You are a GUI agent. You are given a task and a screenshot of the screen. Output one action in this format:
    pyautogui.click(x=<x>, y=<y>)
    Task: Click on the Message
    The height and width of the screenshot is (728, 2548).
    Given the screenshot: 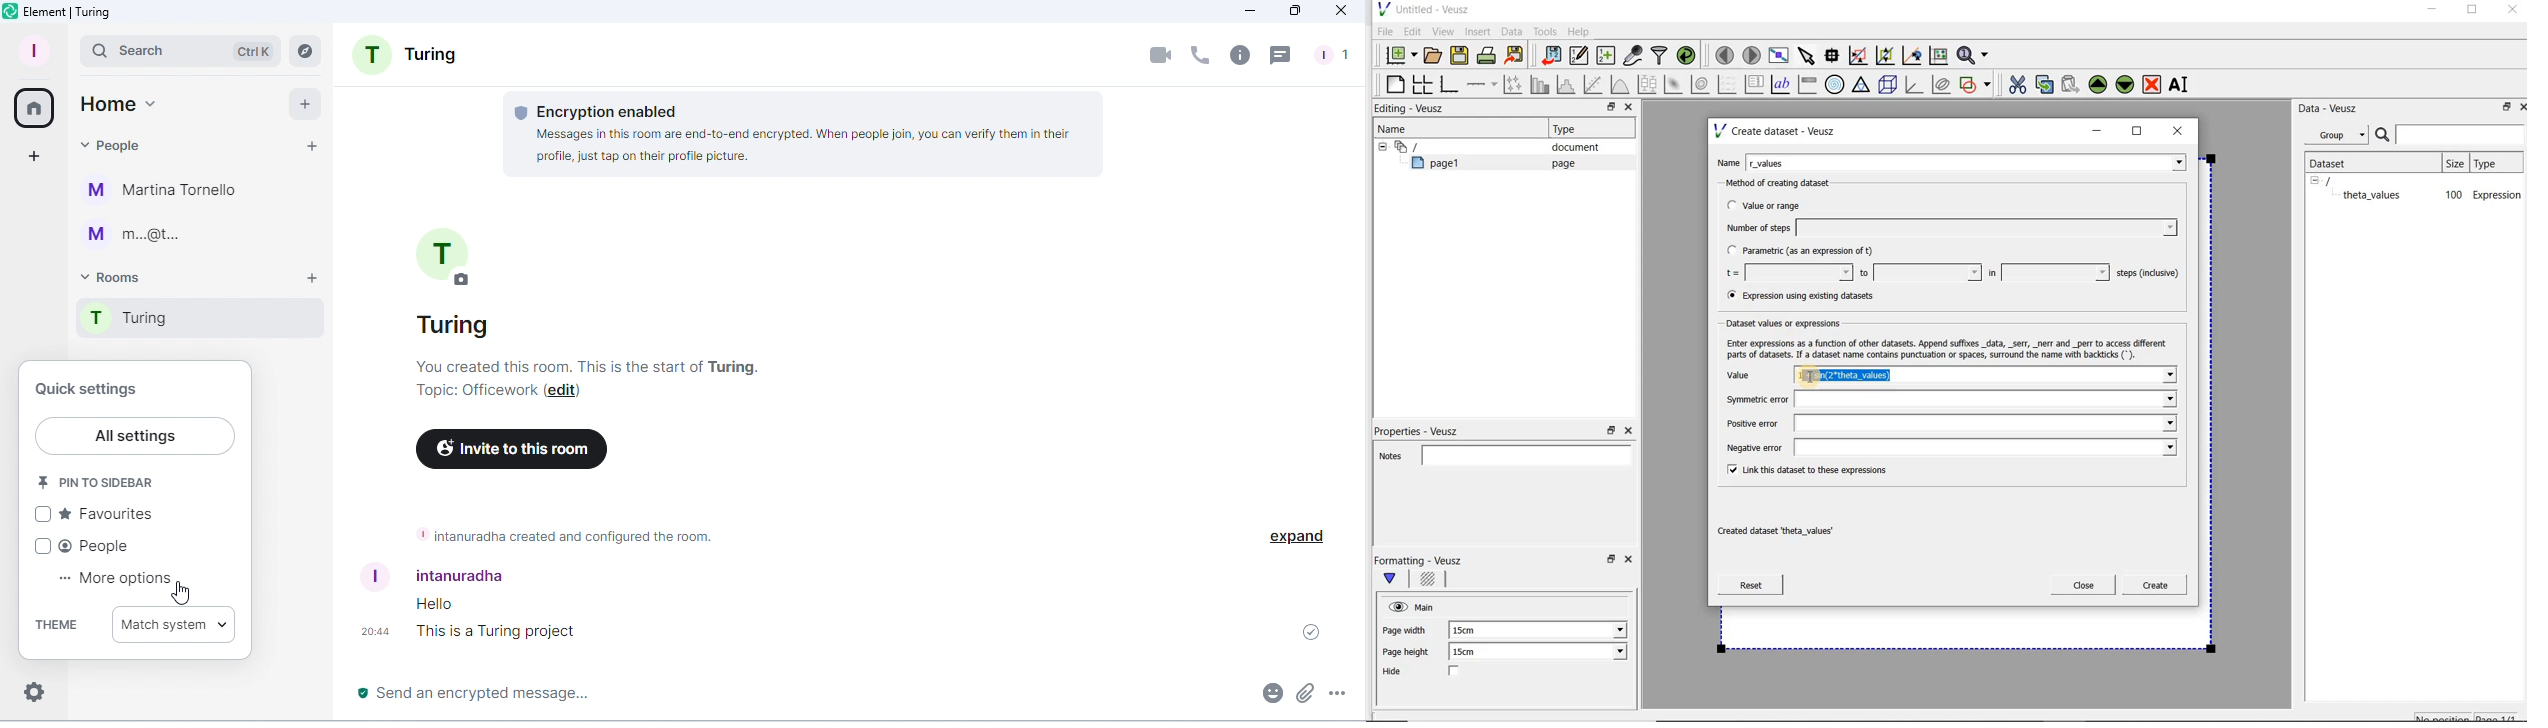 What is the action you would take?
    pyautogui.click(x=566, y=622)
    